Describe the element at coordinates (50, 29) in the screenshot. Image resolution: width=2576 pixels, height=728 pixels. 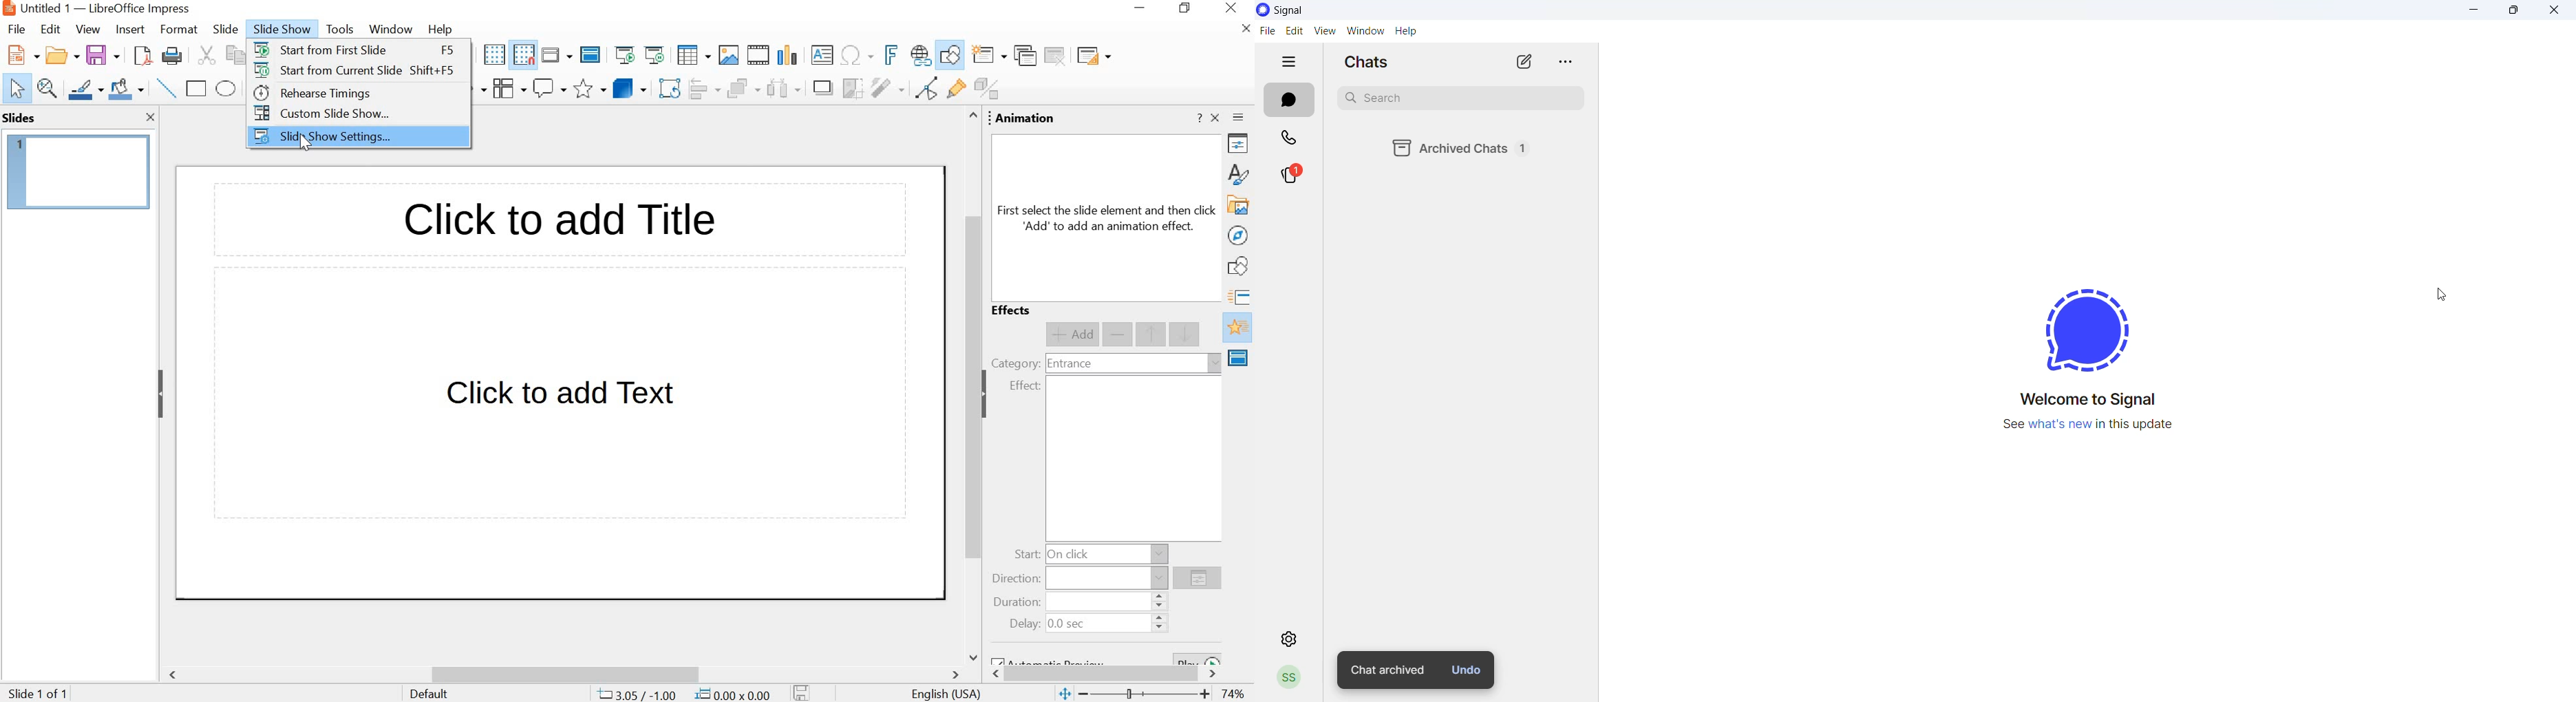
I see `edit menu` at that location.